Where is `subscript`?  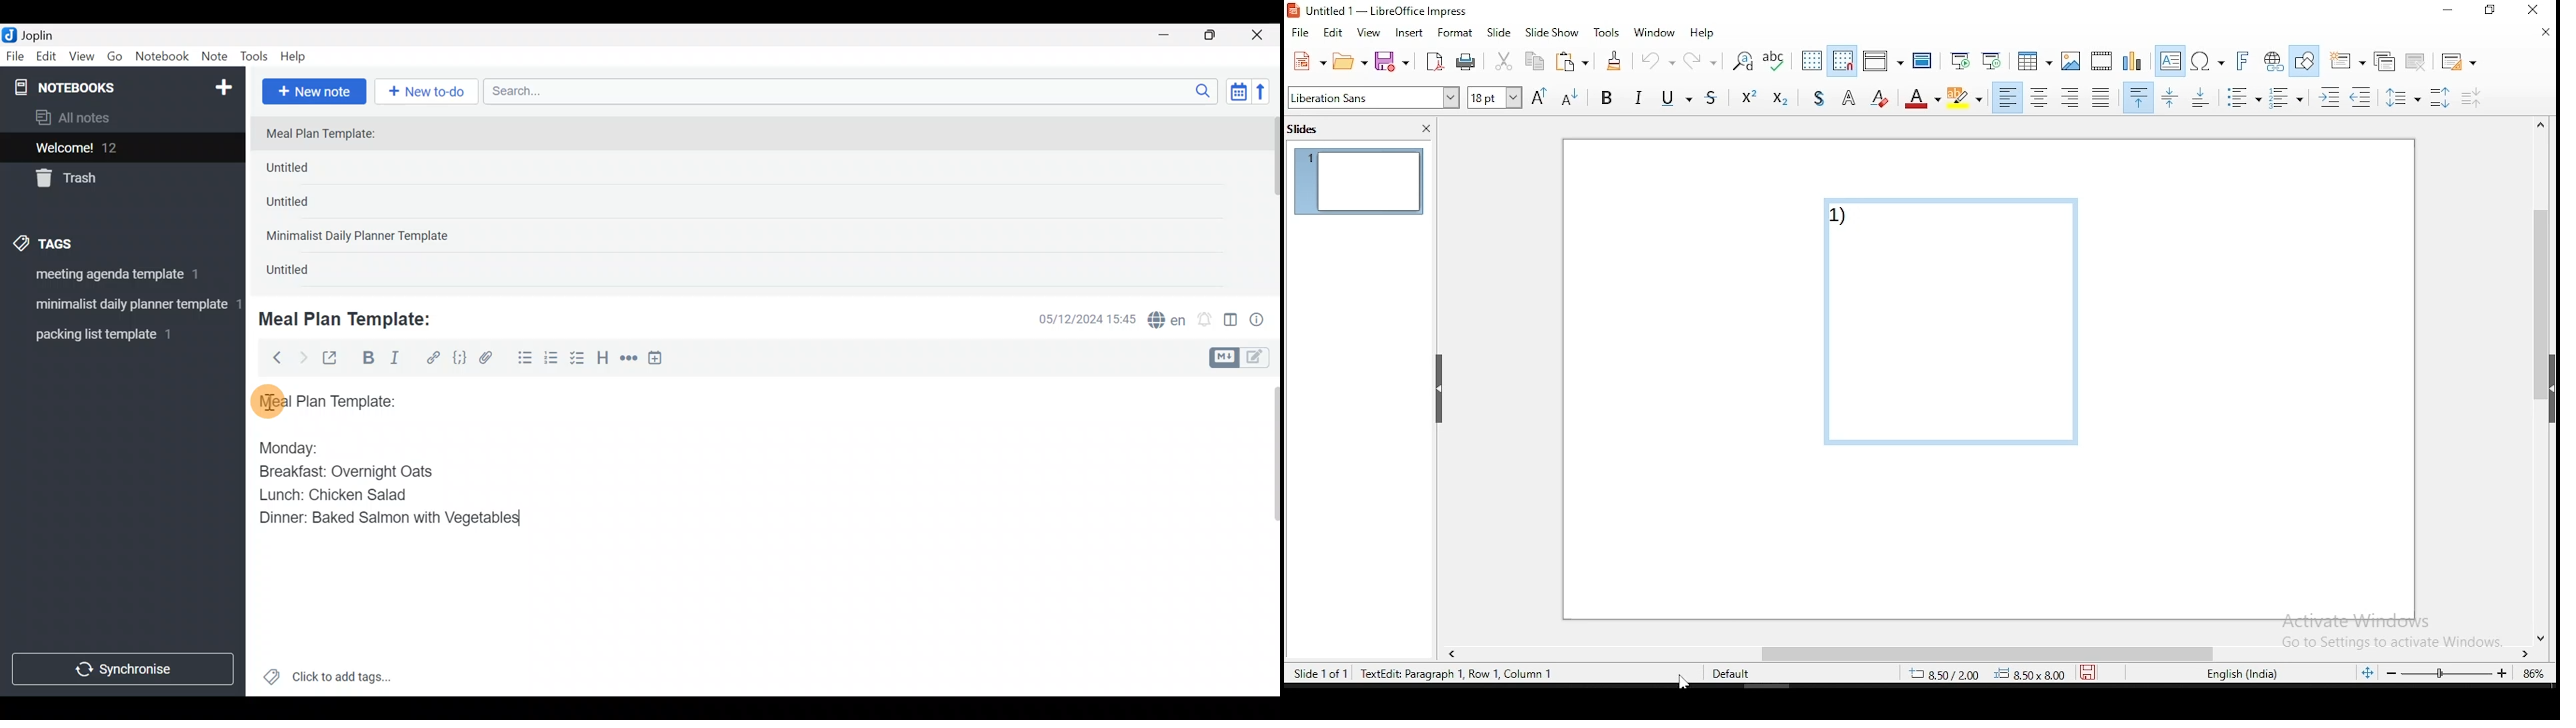
subscript is located at coordinates (1782, 99).